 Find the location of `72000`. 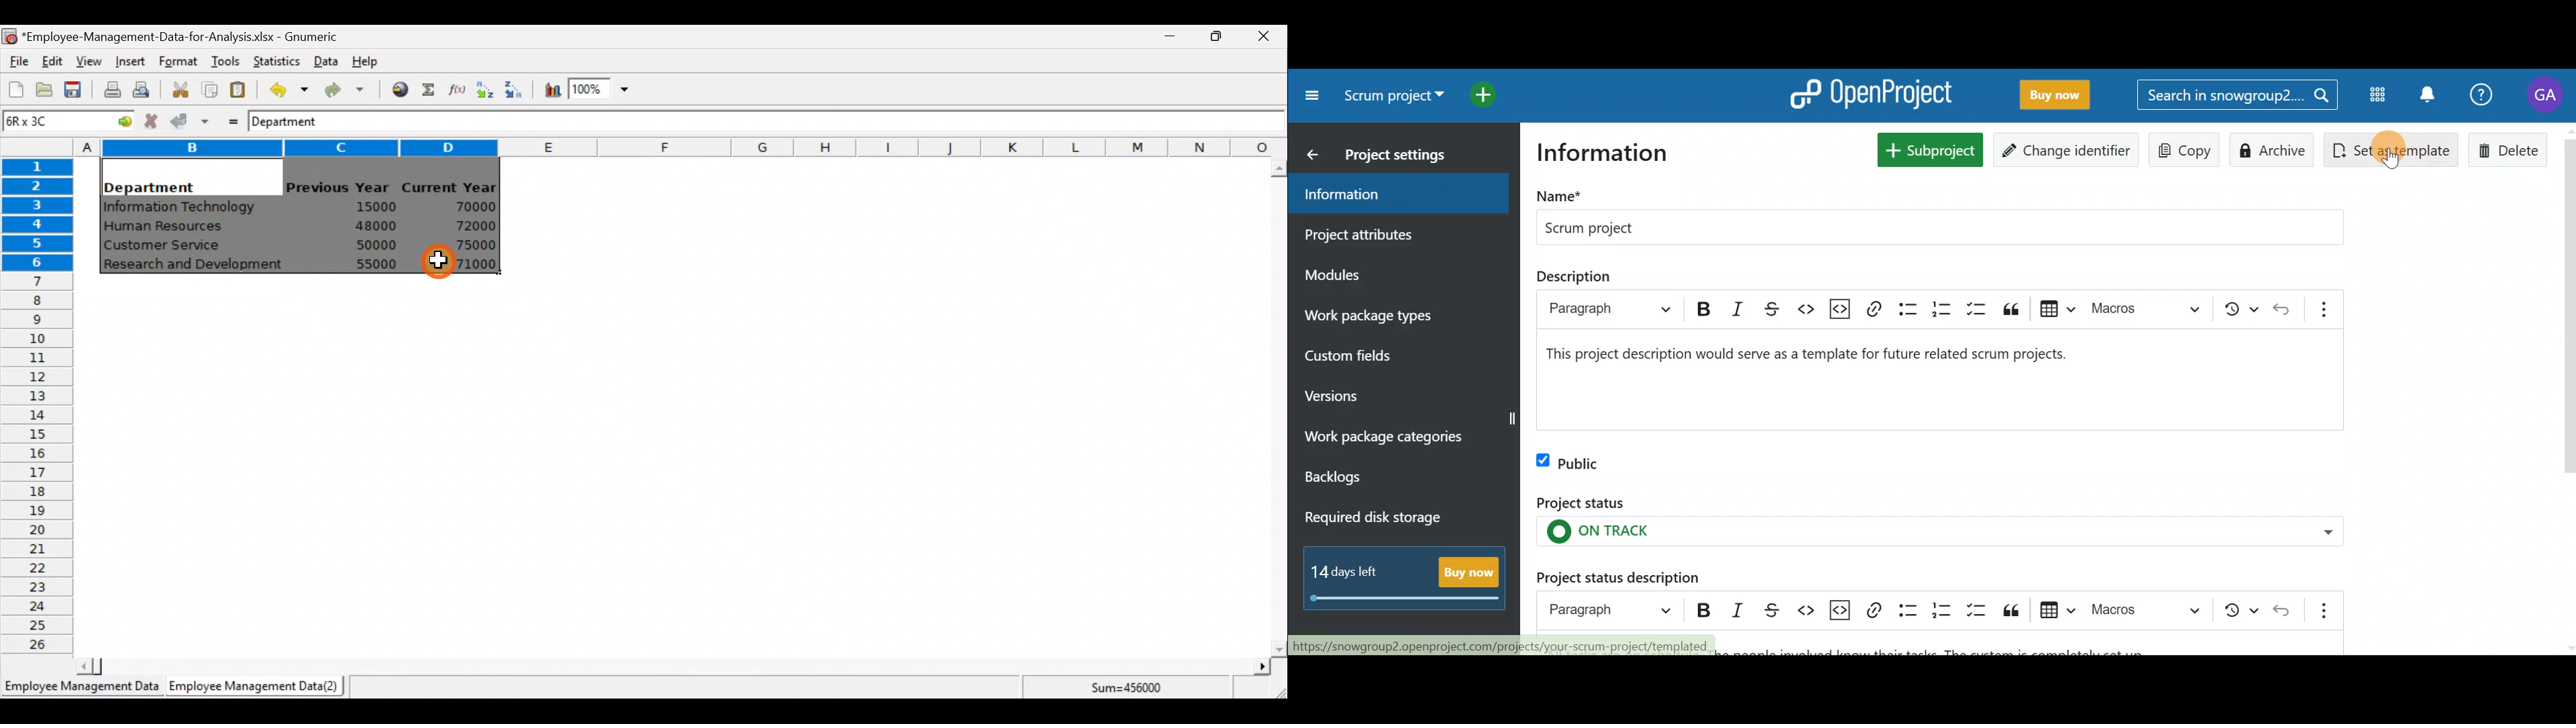

72000 is located at coordinates (468, 226).